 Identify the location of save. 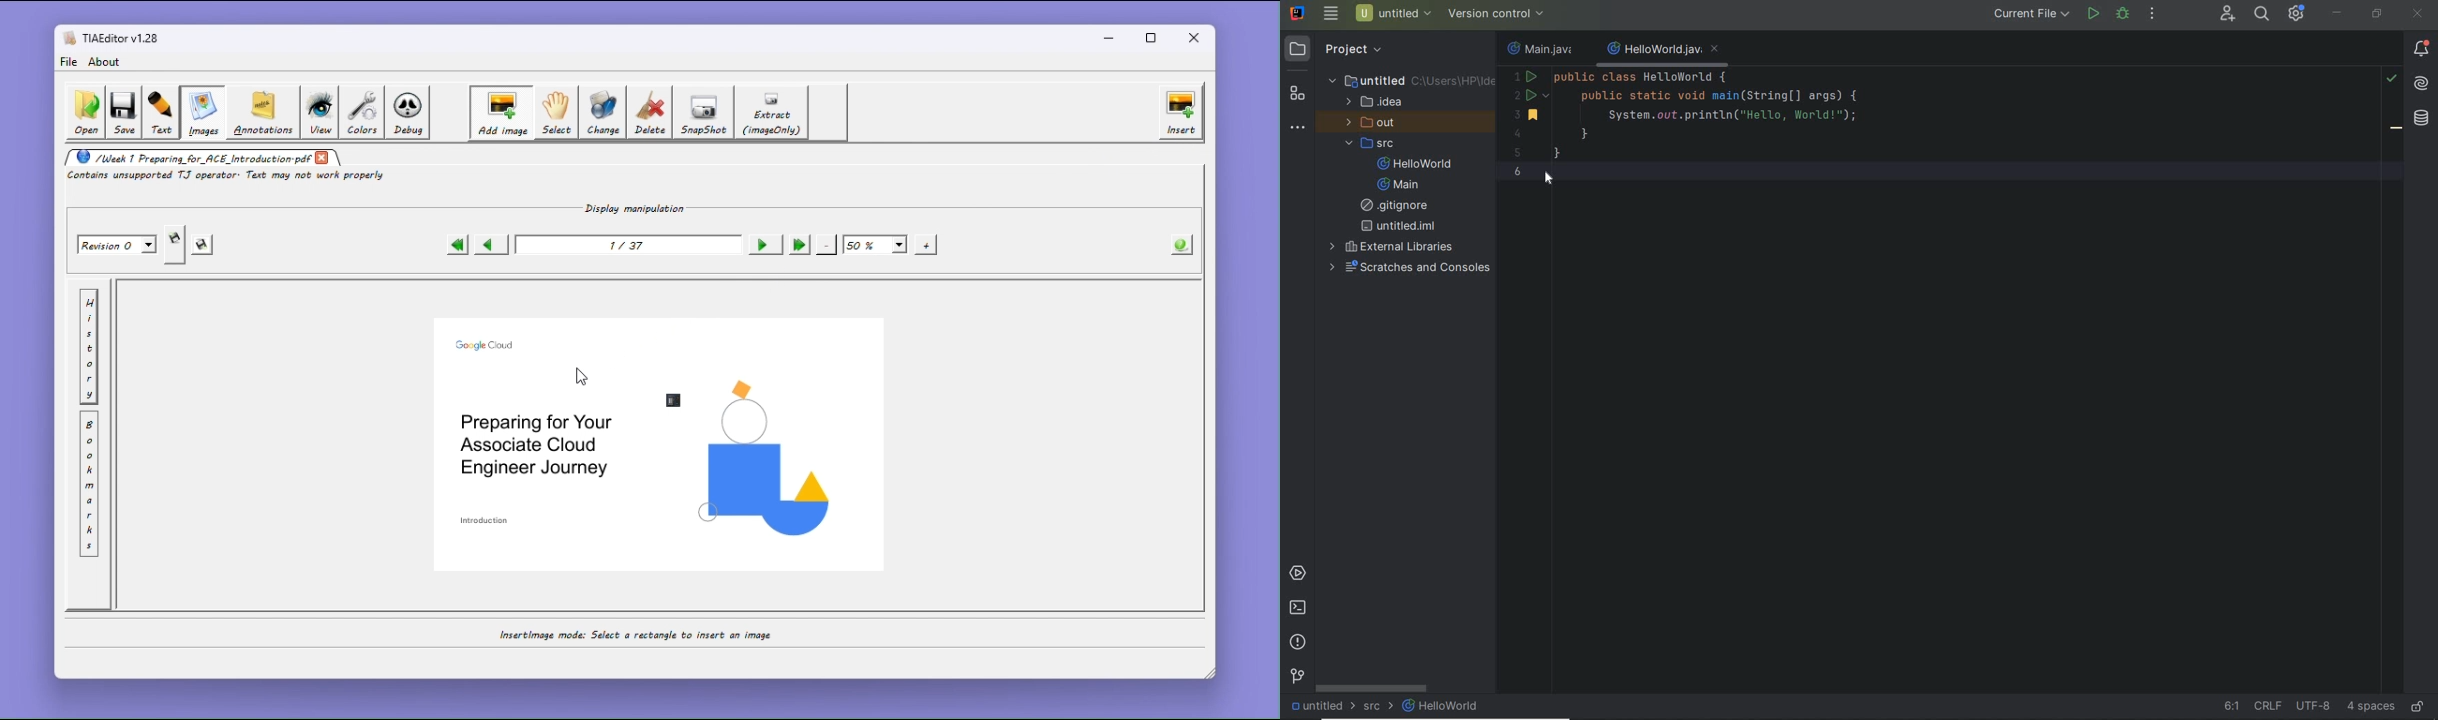
(123, 114).